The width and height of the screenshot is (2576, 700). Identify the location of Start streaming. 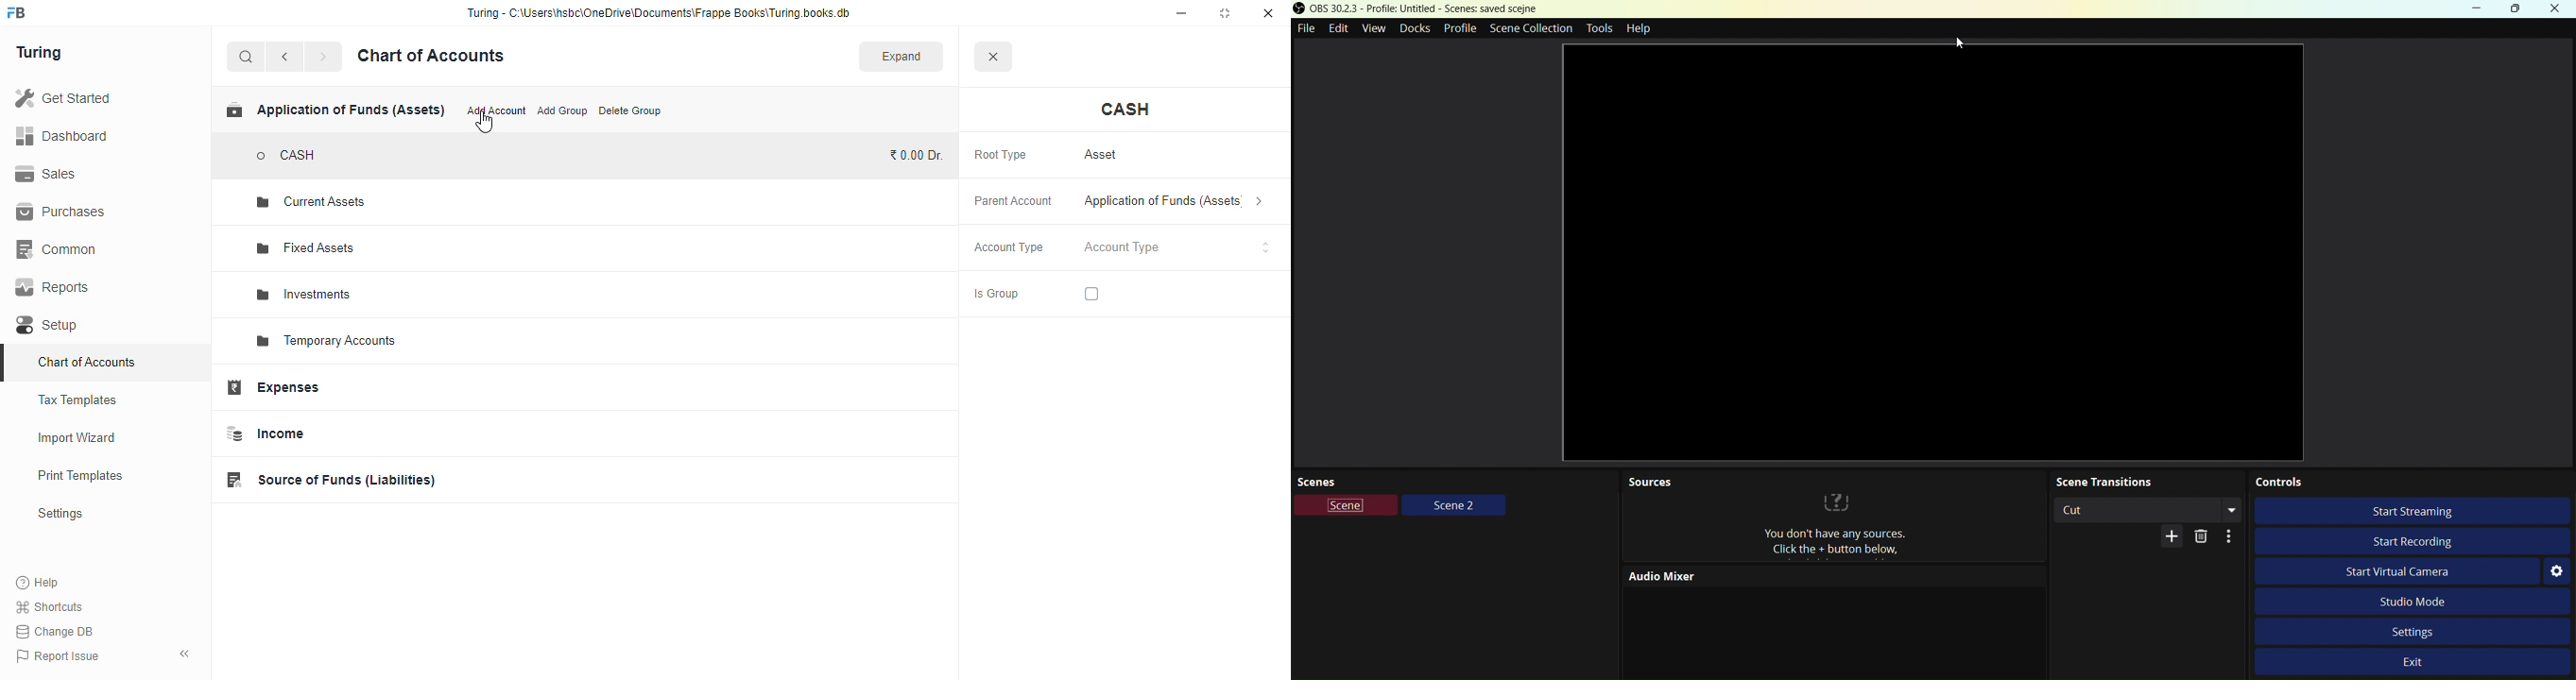
(2419, 511).